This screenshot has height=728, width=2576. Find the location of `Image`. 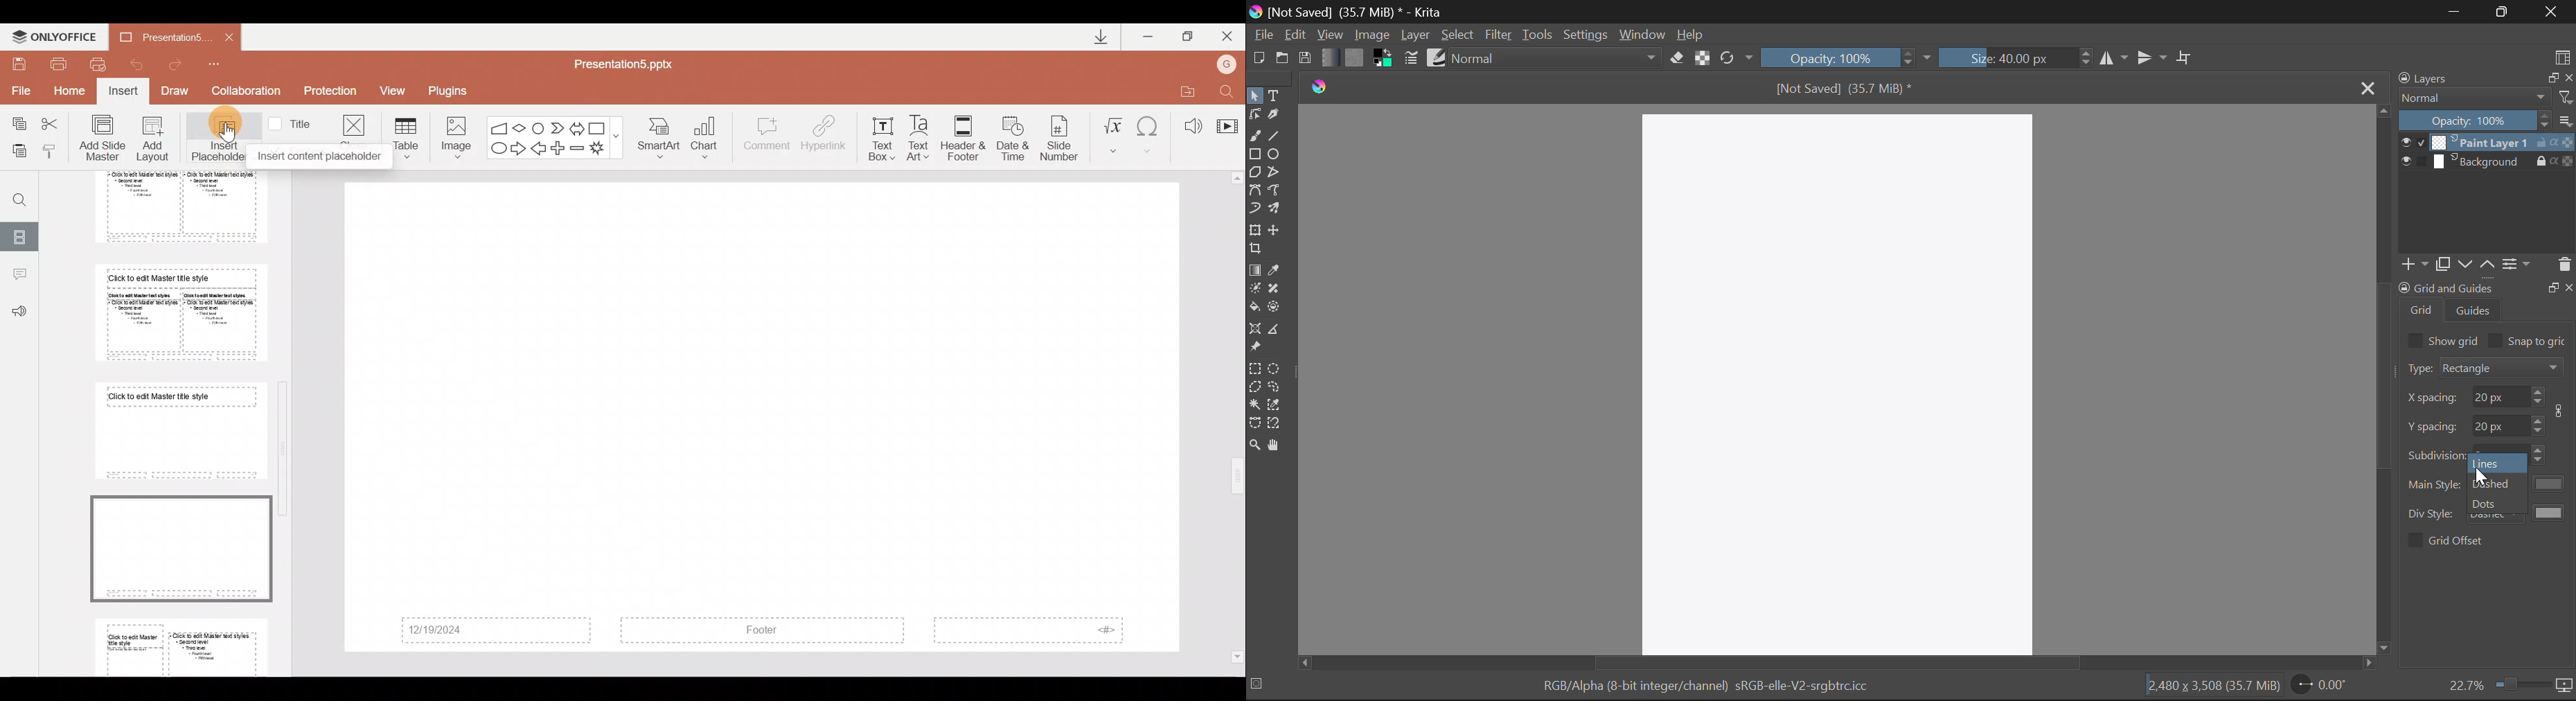

Image is located at coordinates (452, 135).